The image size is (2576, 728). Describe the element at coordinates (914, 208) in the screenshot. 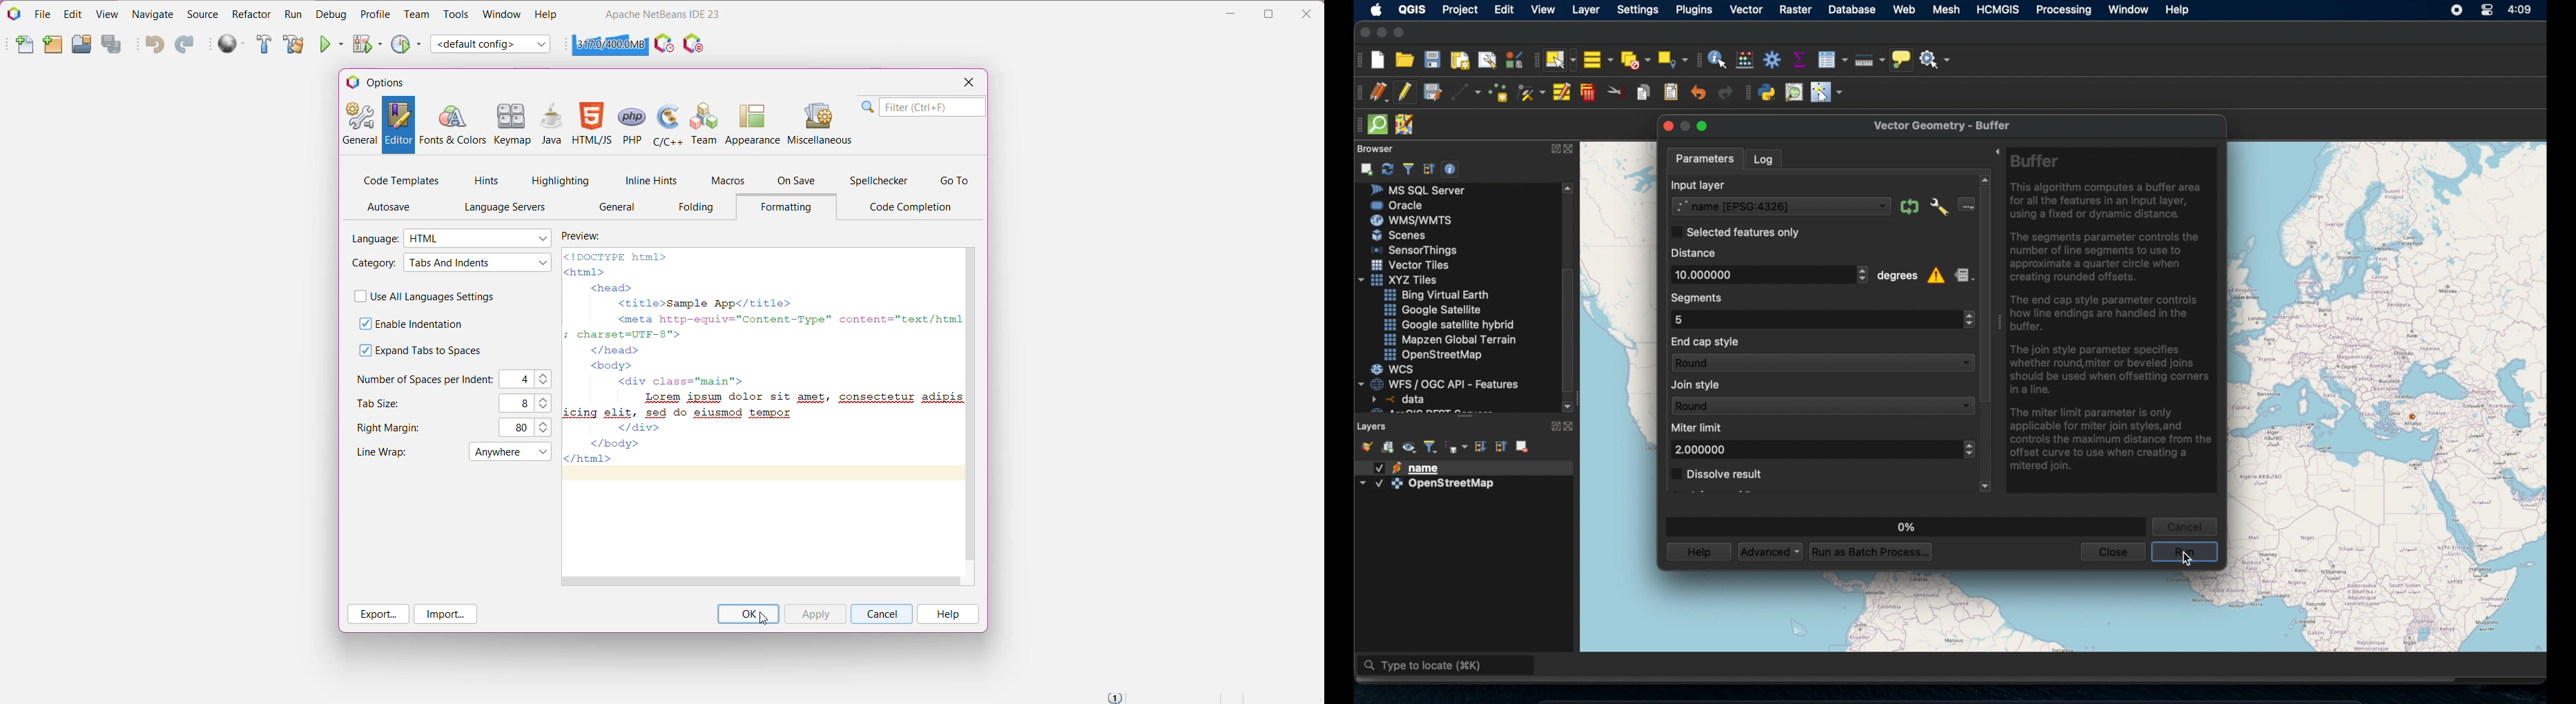

I see `Code Completion` at that location.